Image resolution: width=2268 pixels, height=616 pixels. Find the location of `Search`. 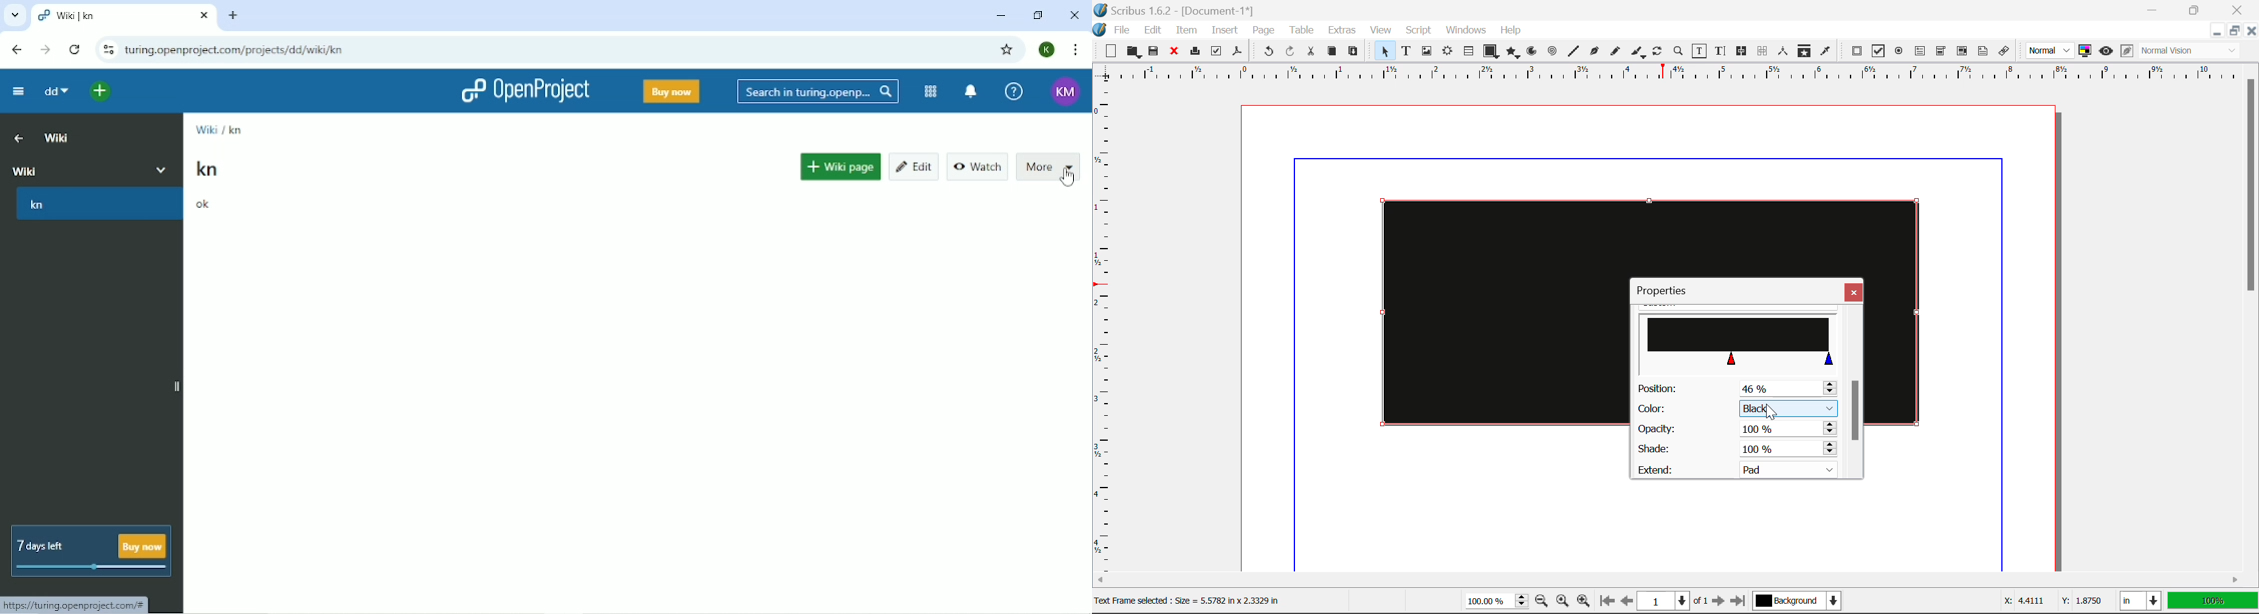

Search is located at coordinates (818, 92).